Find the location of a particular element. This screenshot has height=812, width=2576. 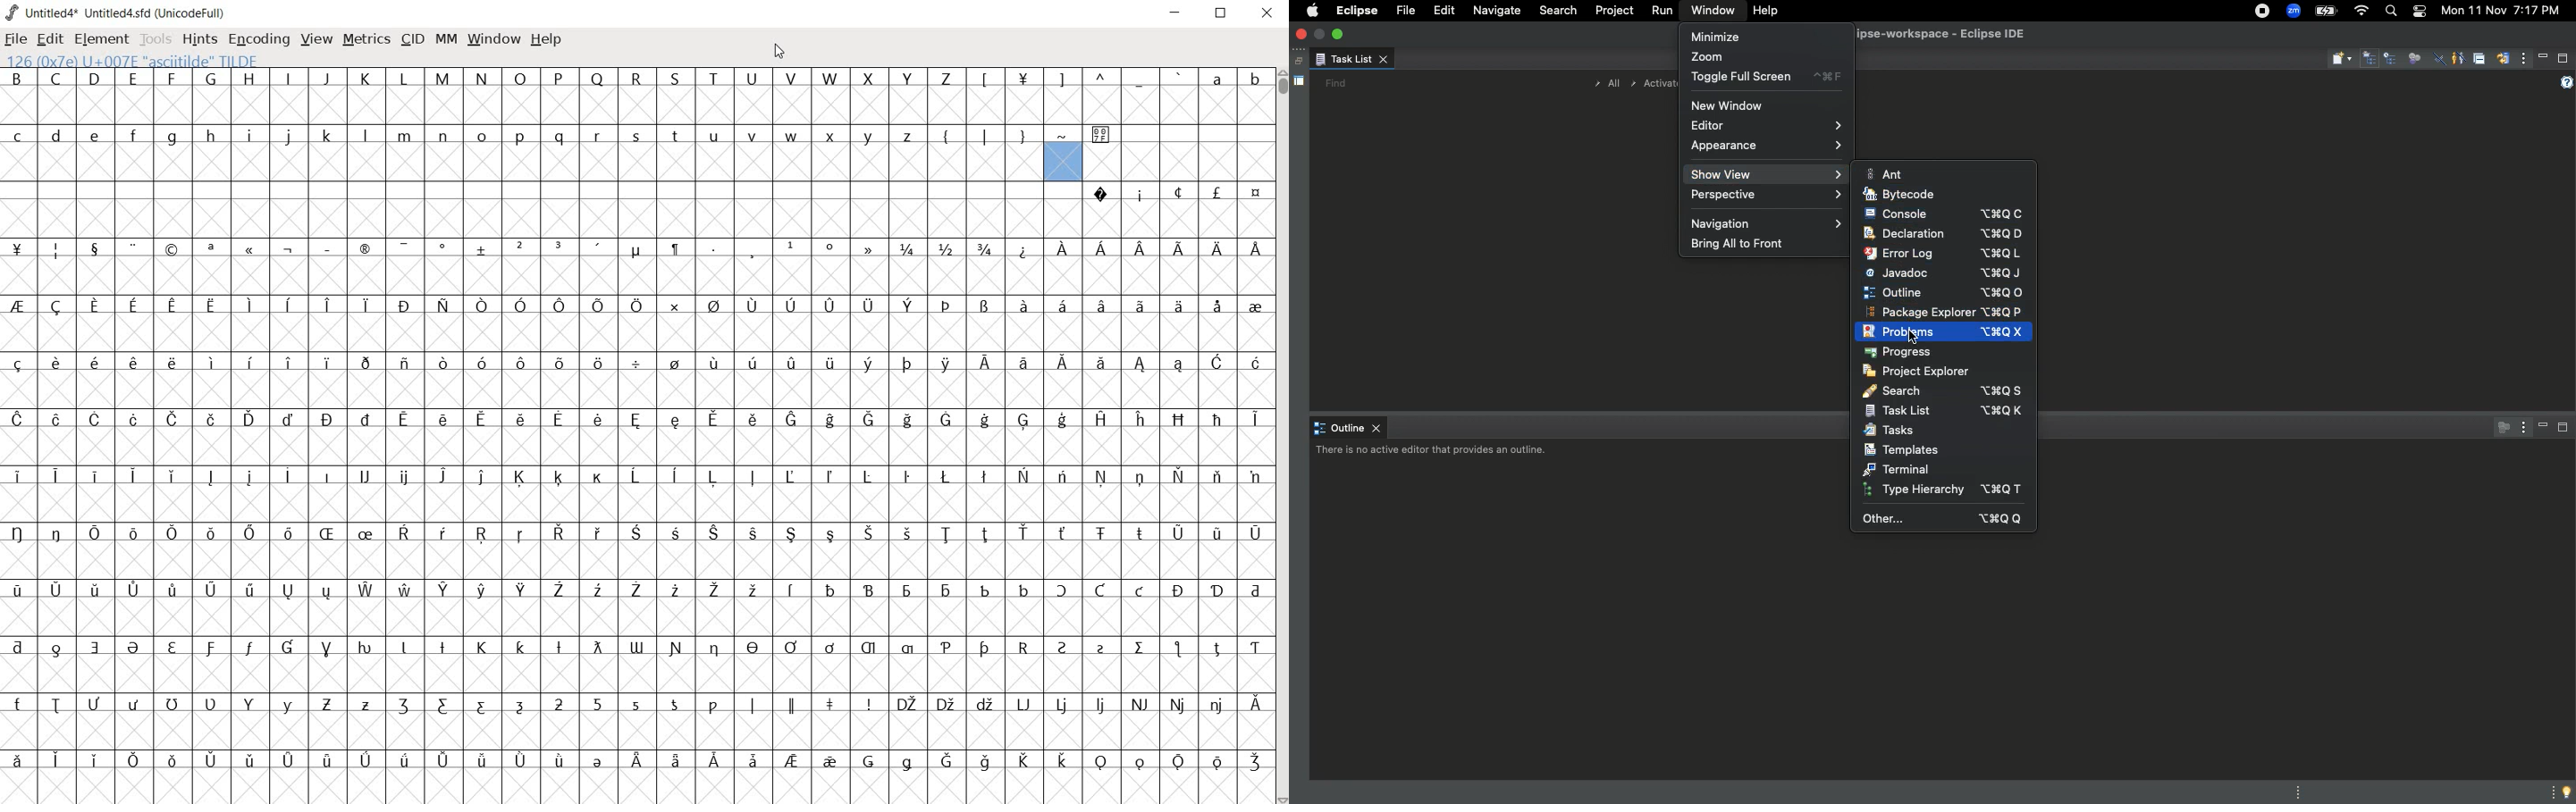

MINIMIZE is located at coordinates (1178, 15).